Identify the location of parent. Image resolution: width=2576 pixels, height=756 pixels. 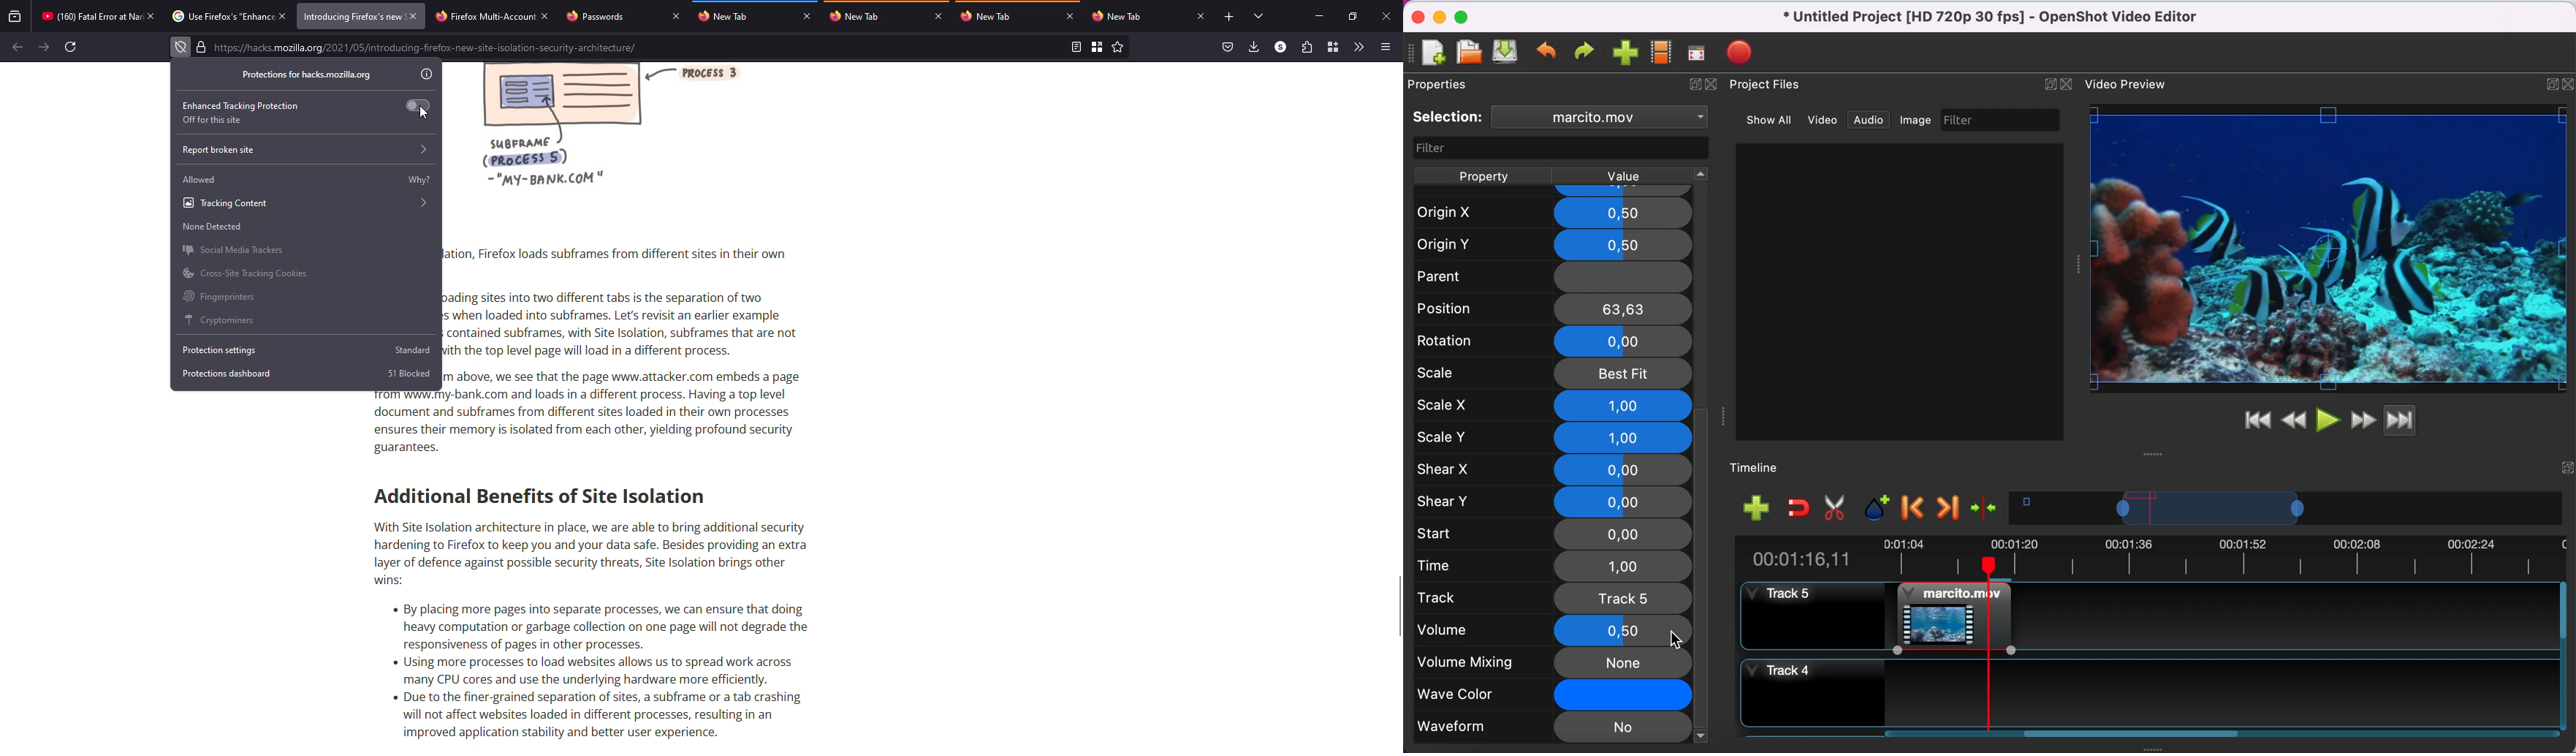
(1548, 276).